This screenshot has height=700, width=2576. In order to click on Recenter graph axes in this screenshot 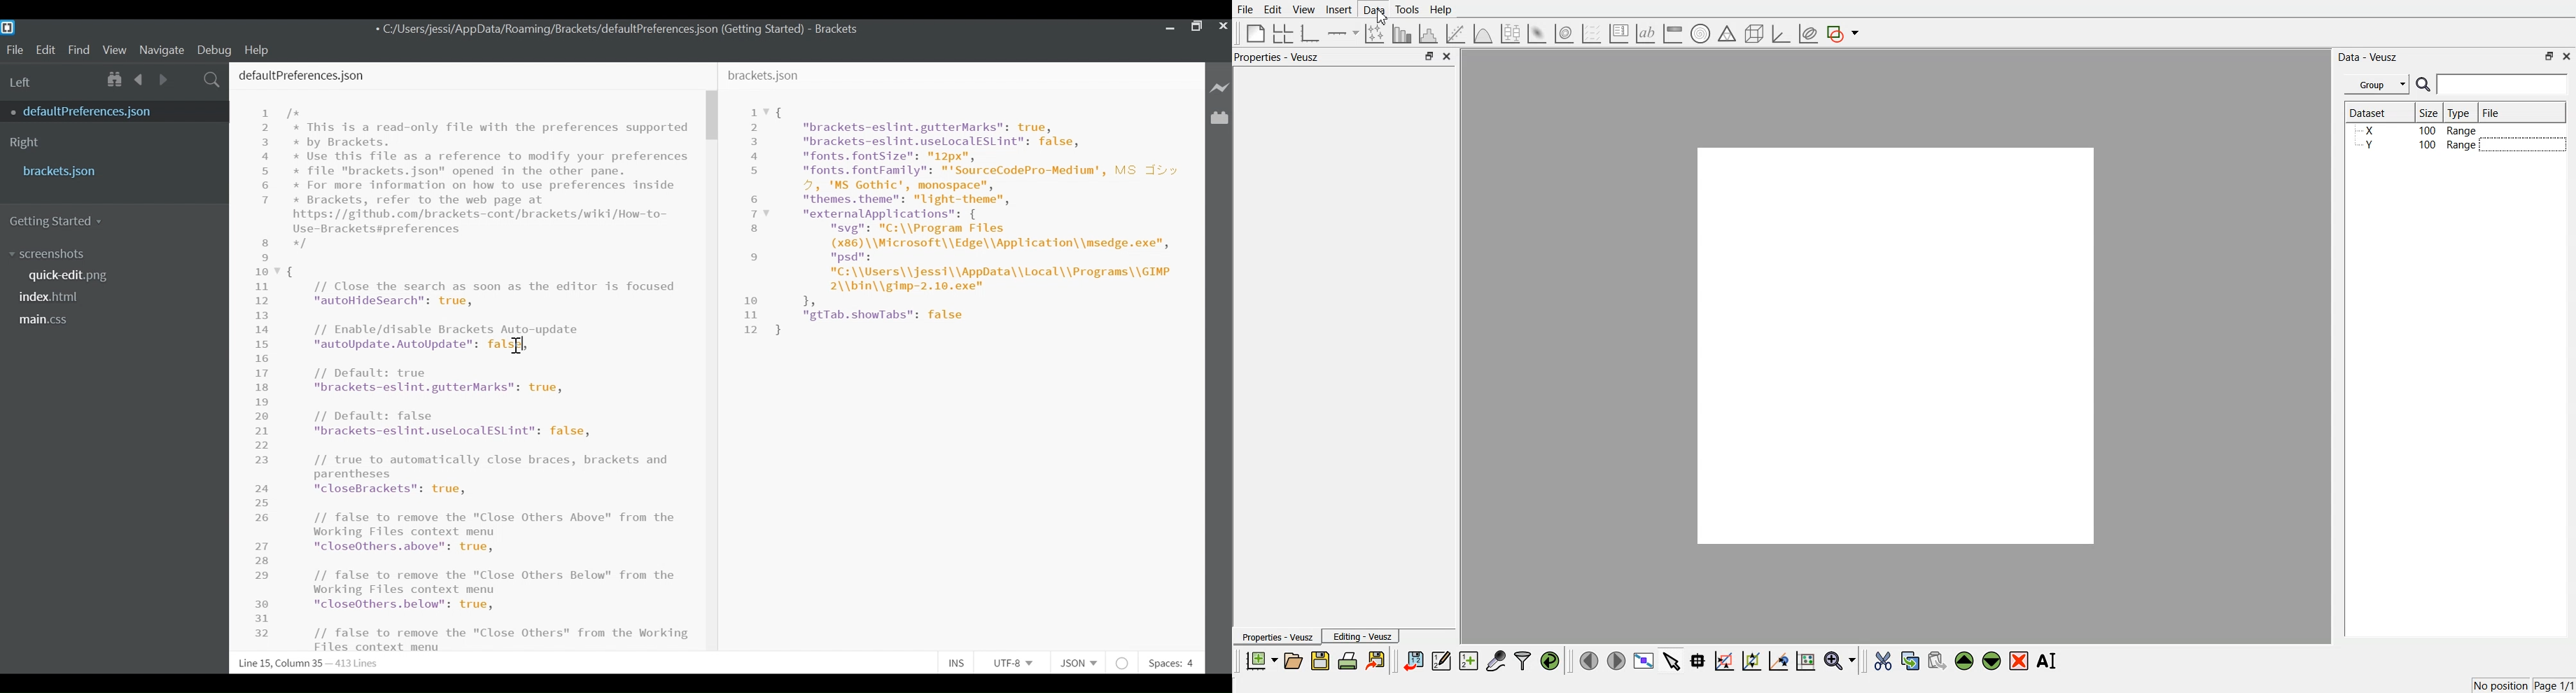, I will do `click(1779, 660)`.